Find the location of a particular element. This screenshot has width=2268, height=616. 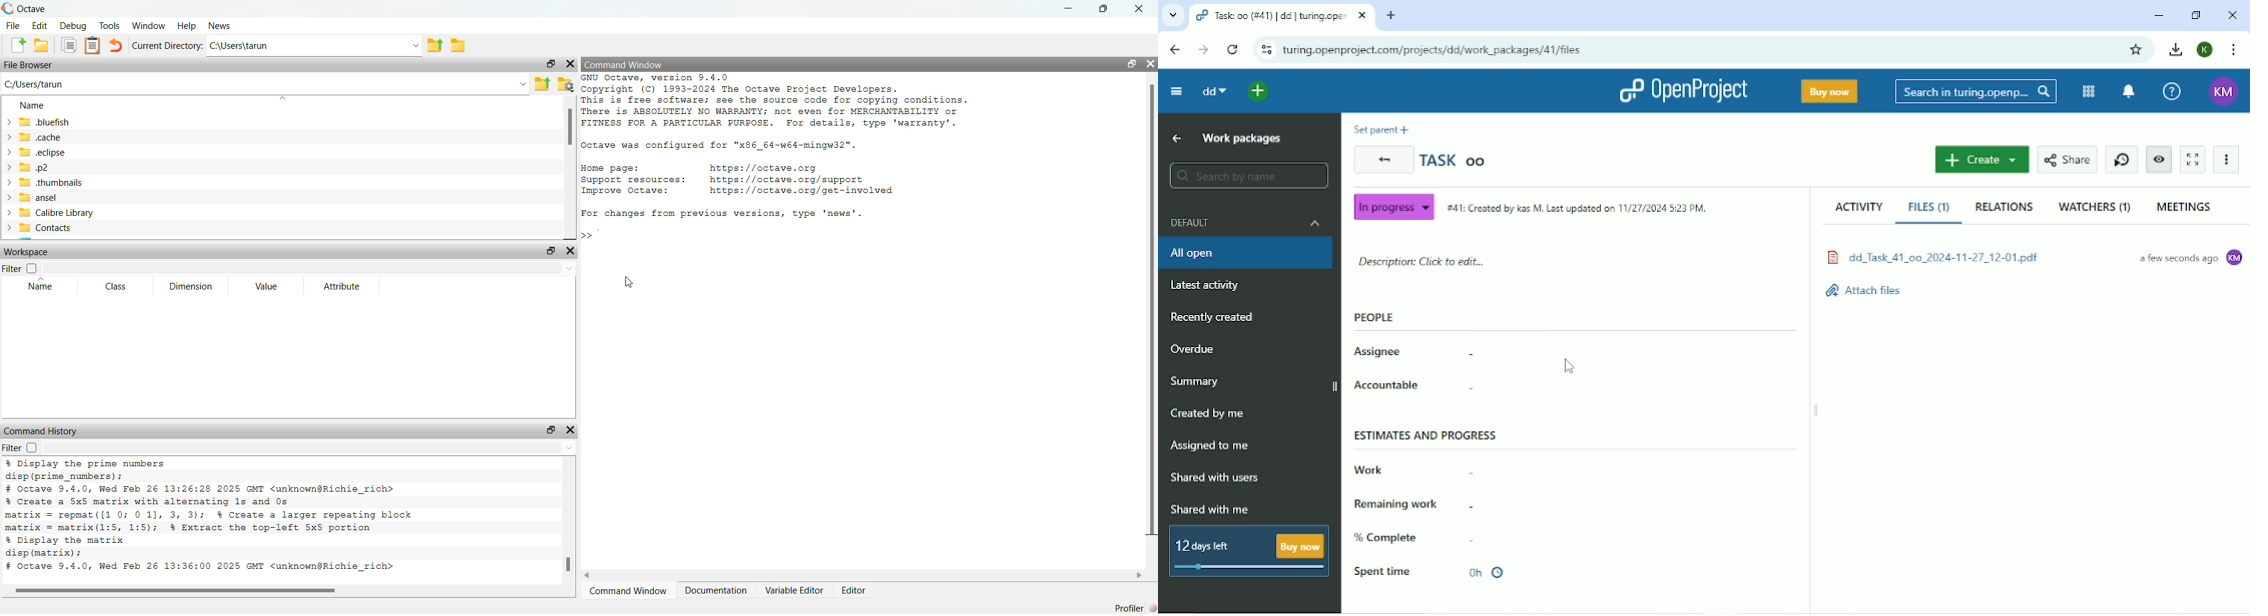

.eclipse is located at coordinates (46, 153).